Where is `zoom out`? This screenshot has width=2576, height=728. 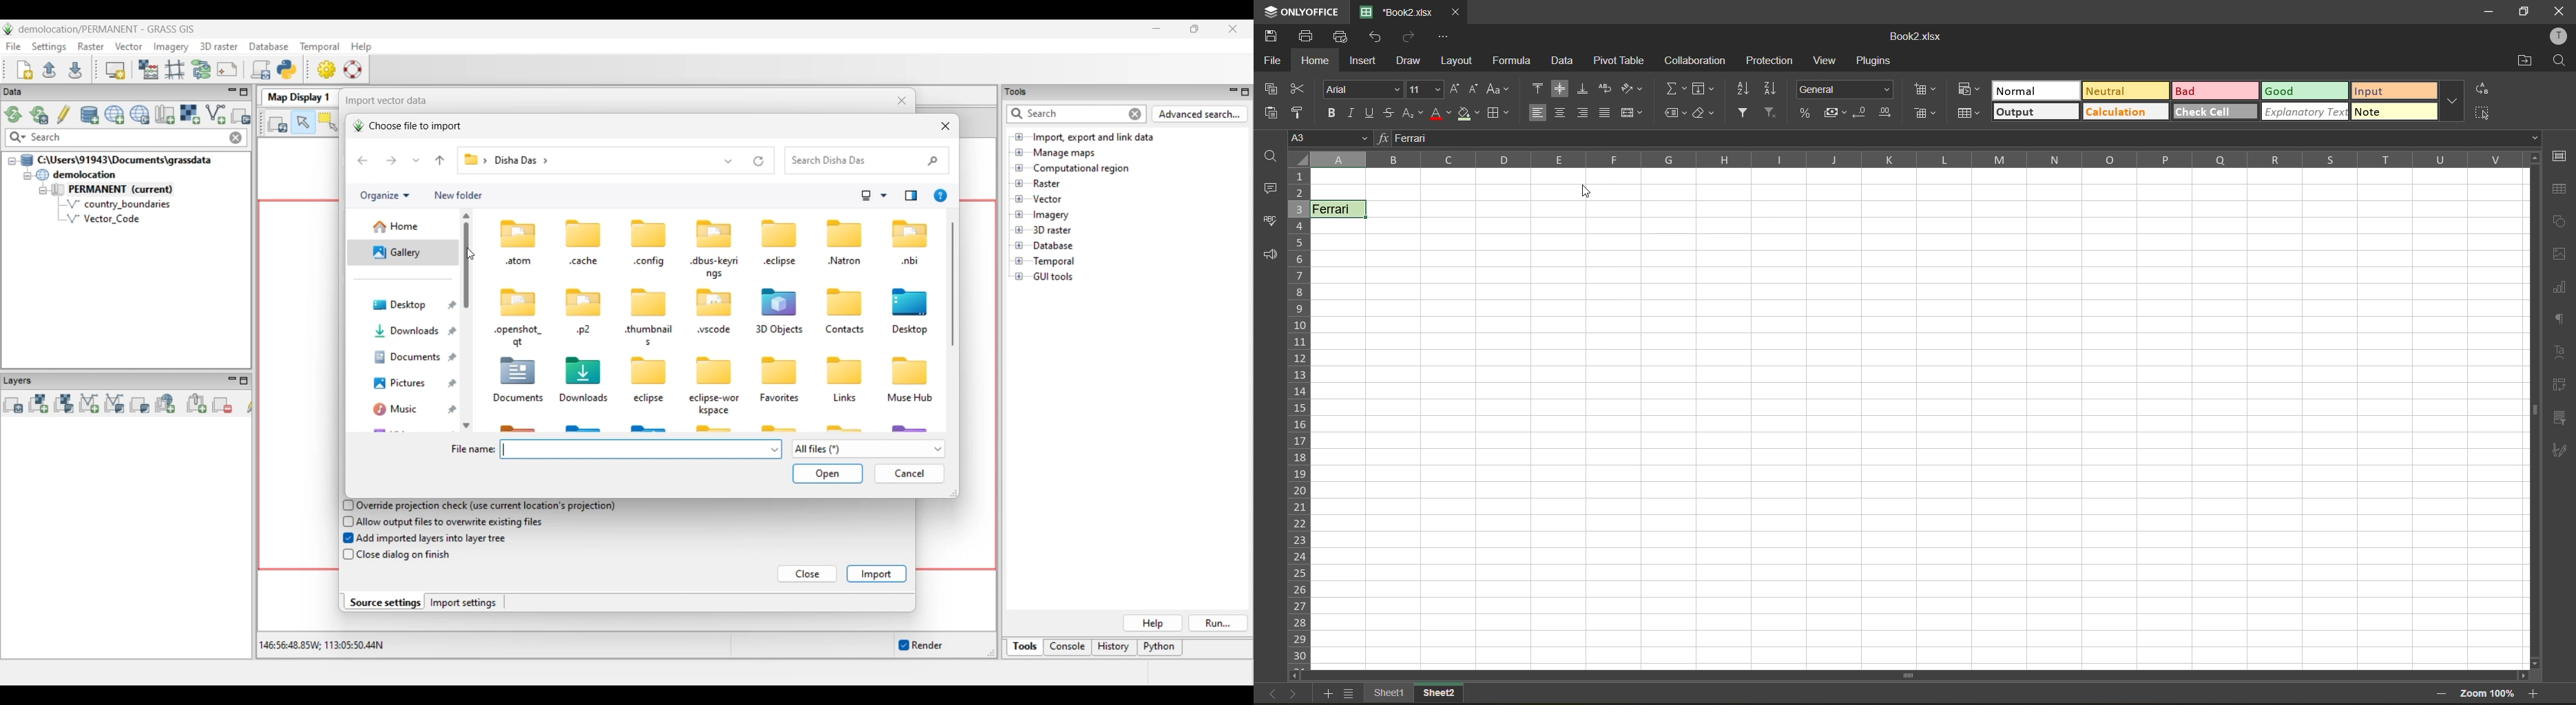 zoom out is located at coordinates (2446, 693).